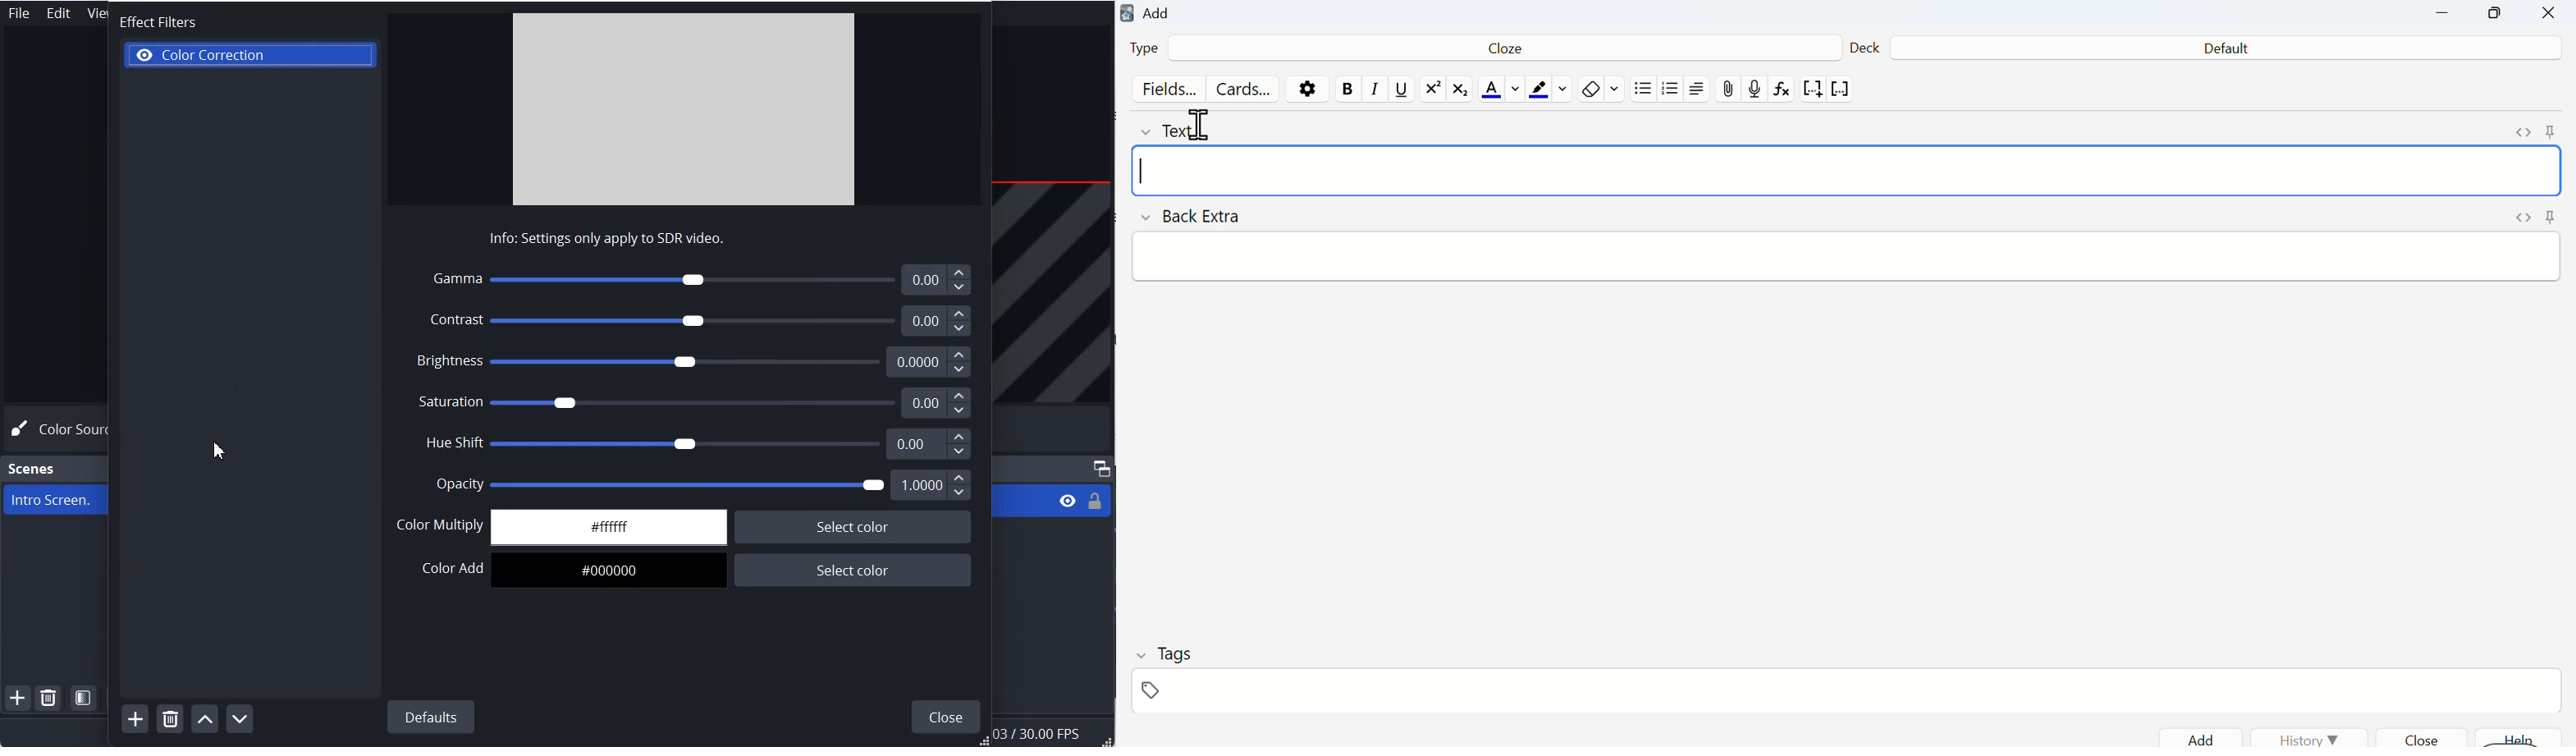  Describe the element at coordinates (1856, 257) in the screenshot. I see `Input field` at that location.